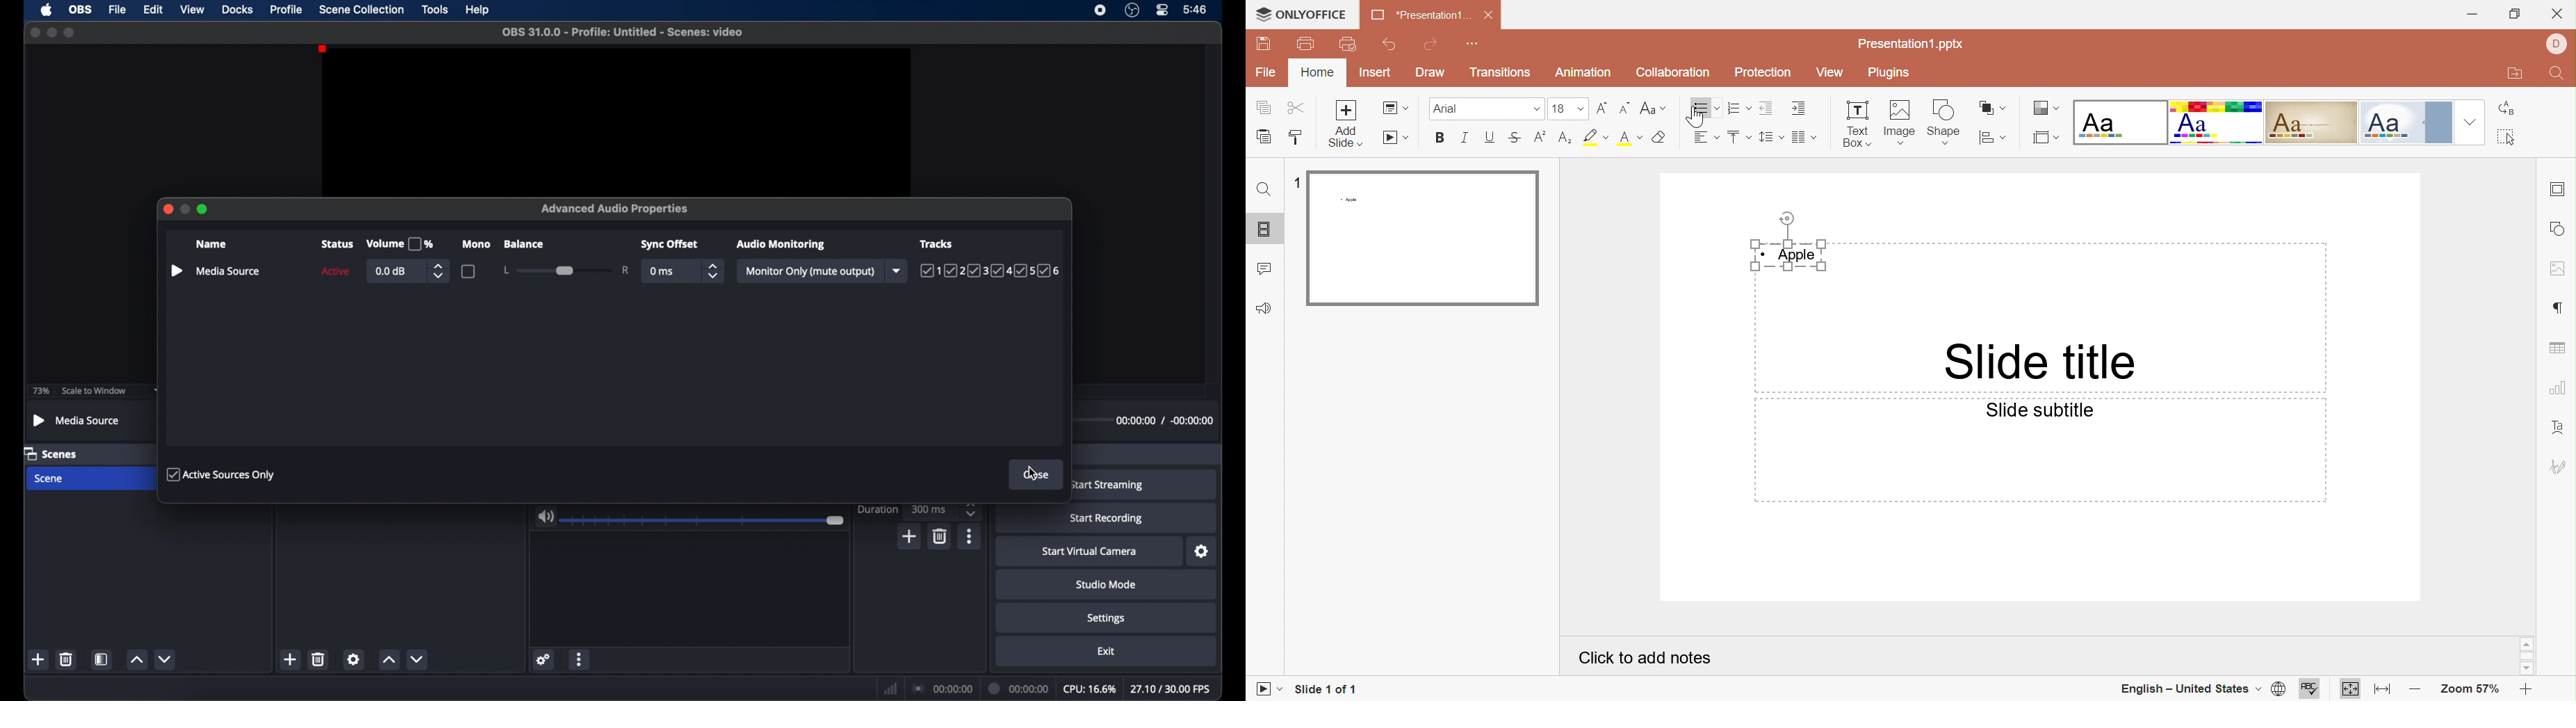  I want to click on scale to window, so click(93, 391).